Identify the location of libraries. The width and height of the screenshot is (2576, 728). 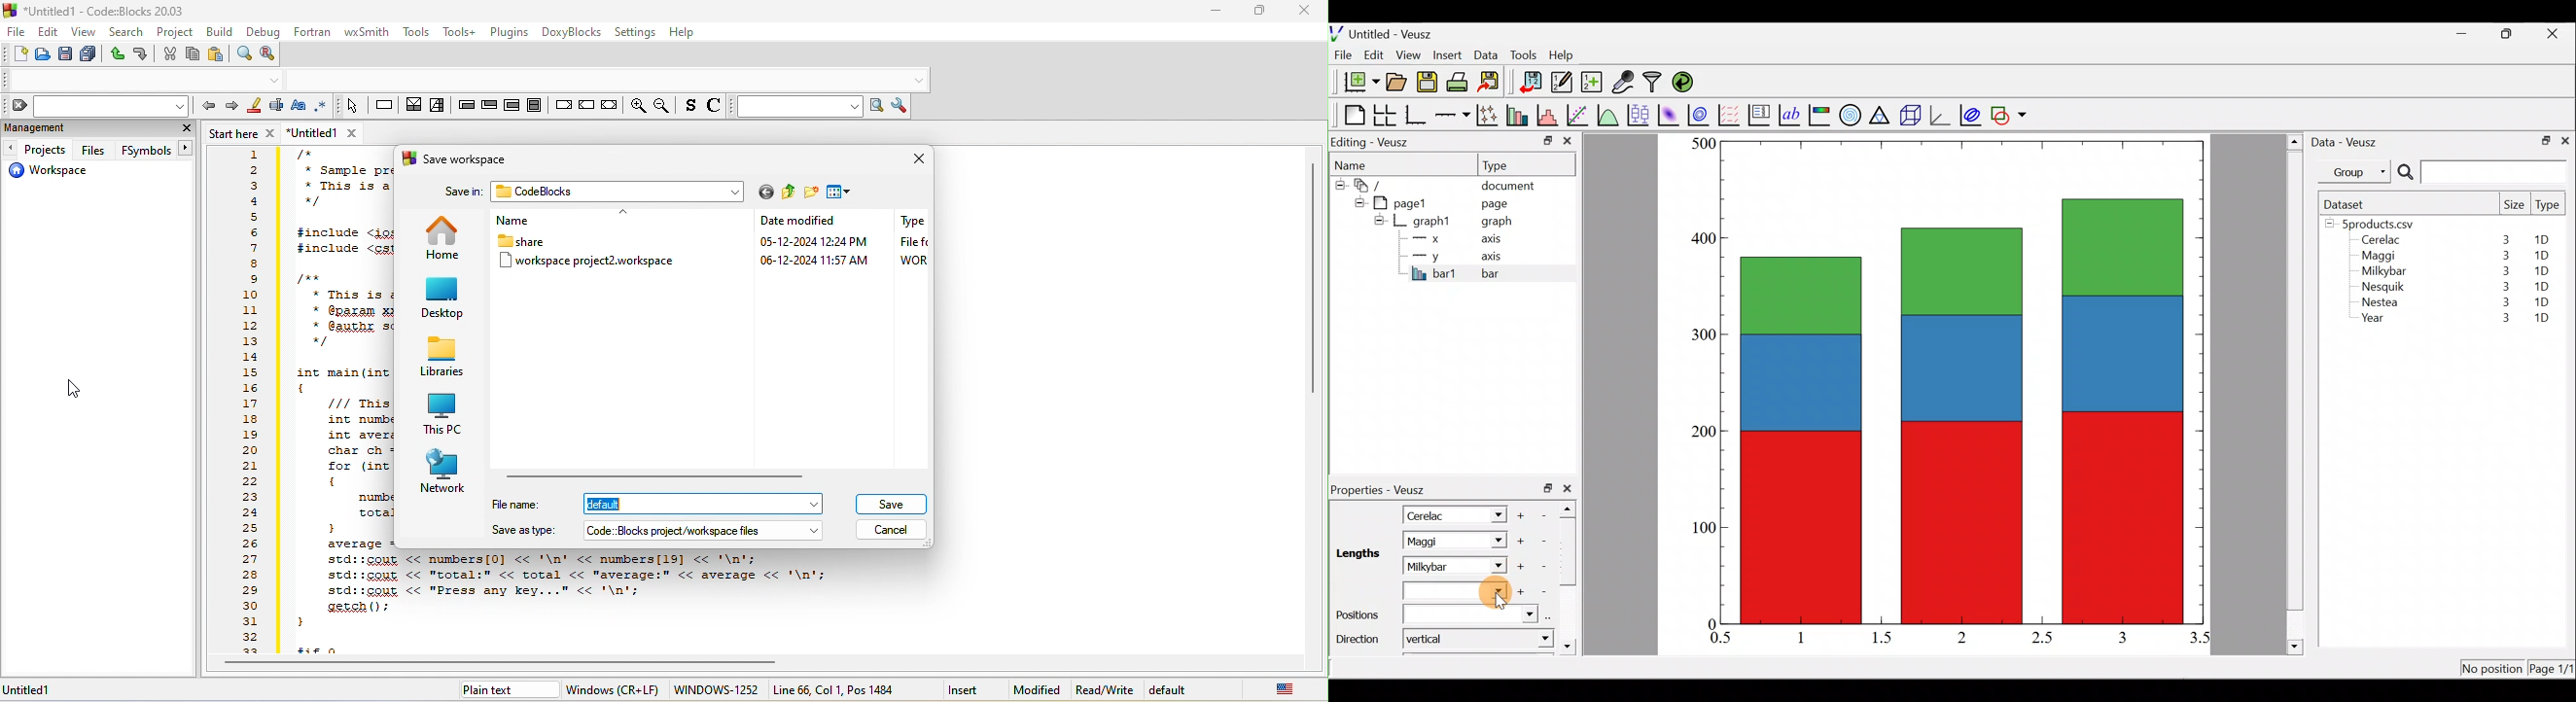
(441, 358).